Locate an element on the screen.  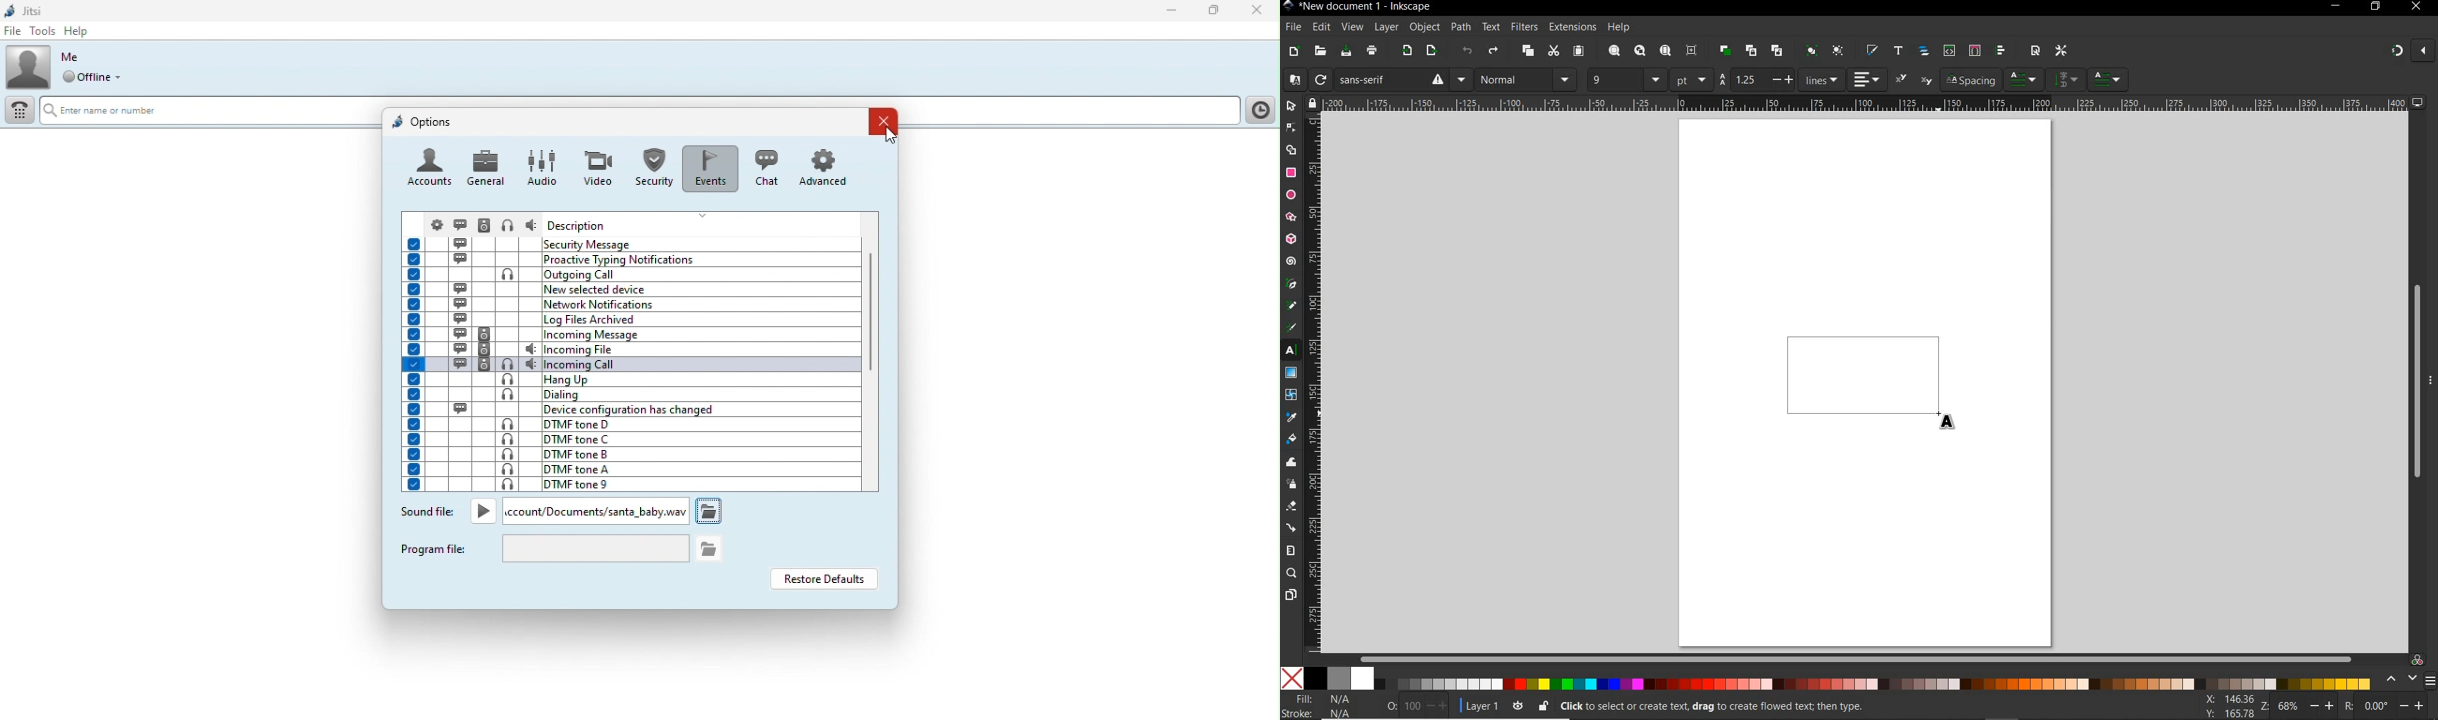
sans-serif is located at coordinates (1391, 79).